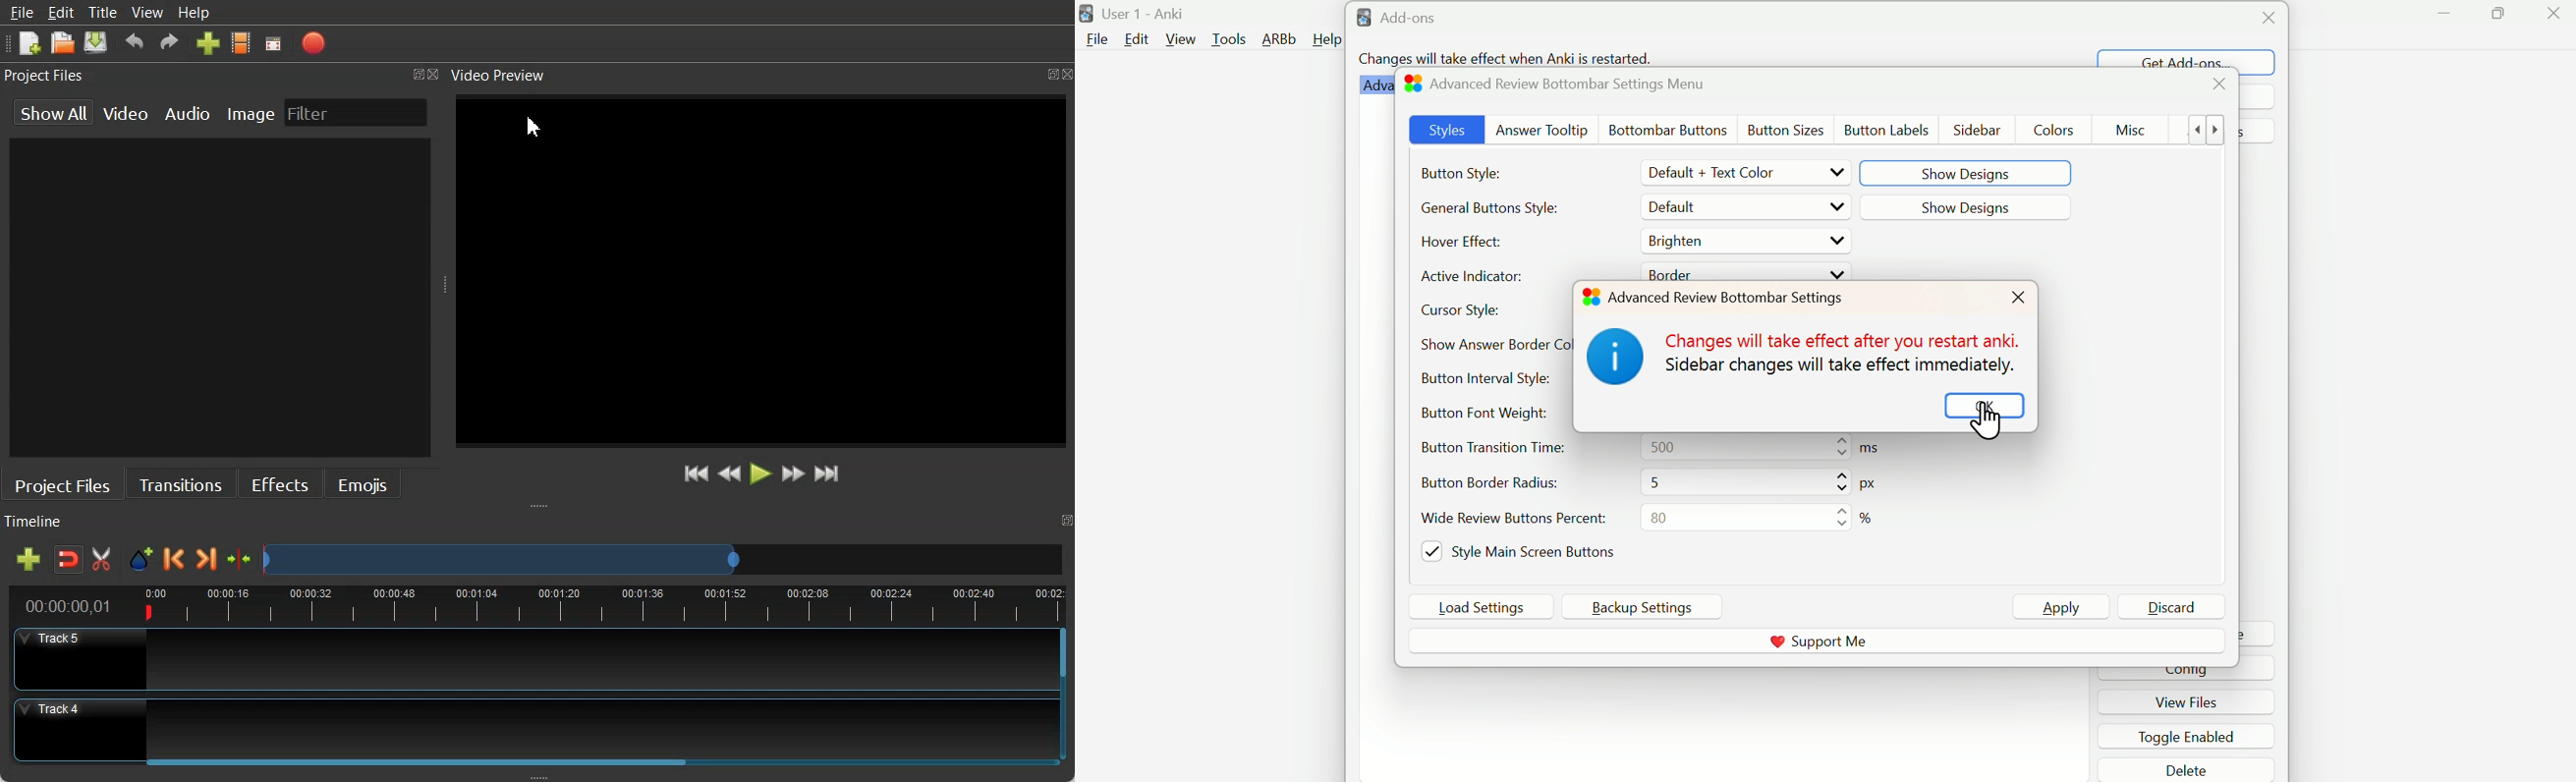  What do you see at coordinates (1507, 57) in the screenshot?
I see `Changes will take effect when Anki is restarted.` at bounding box center [1507, 57].